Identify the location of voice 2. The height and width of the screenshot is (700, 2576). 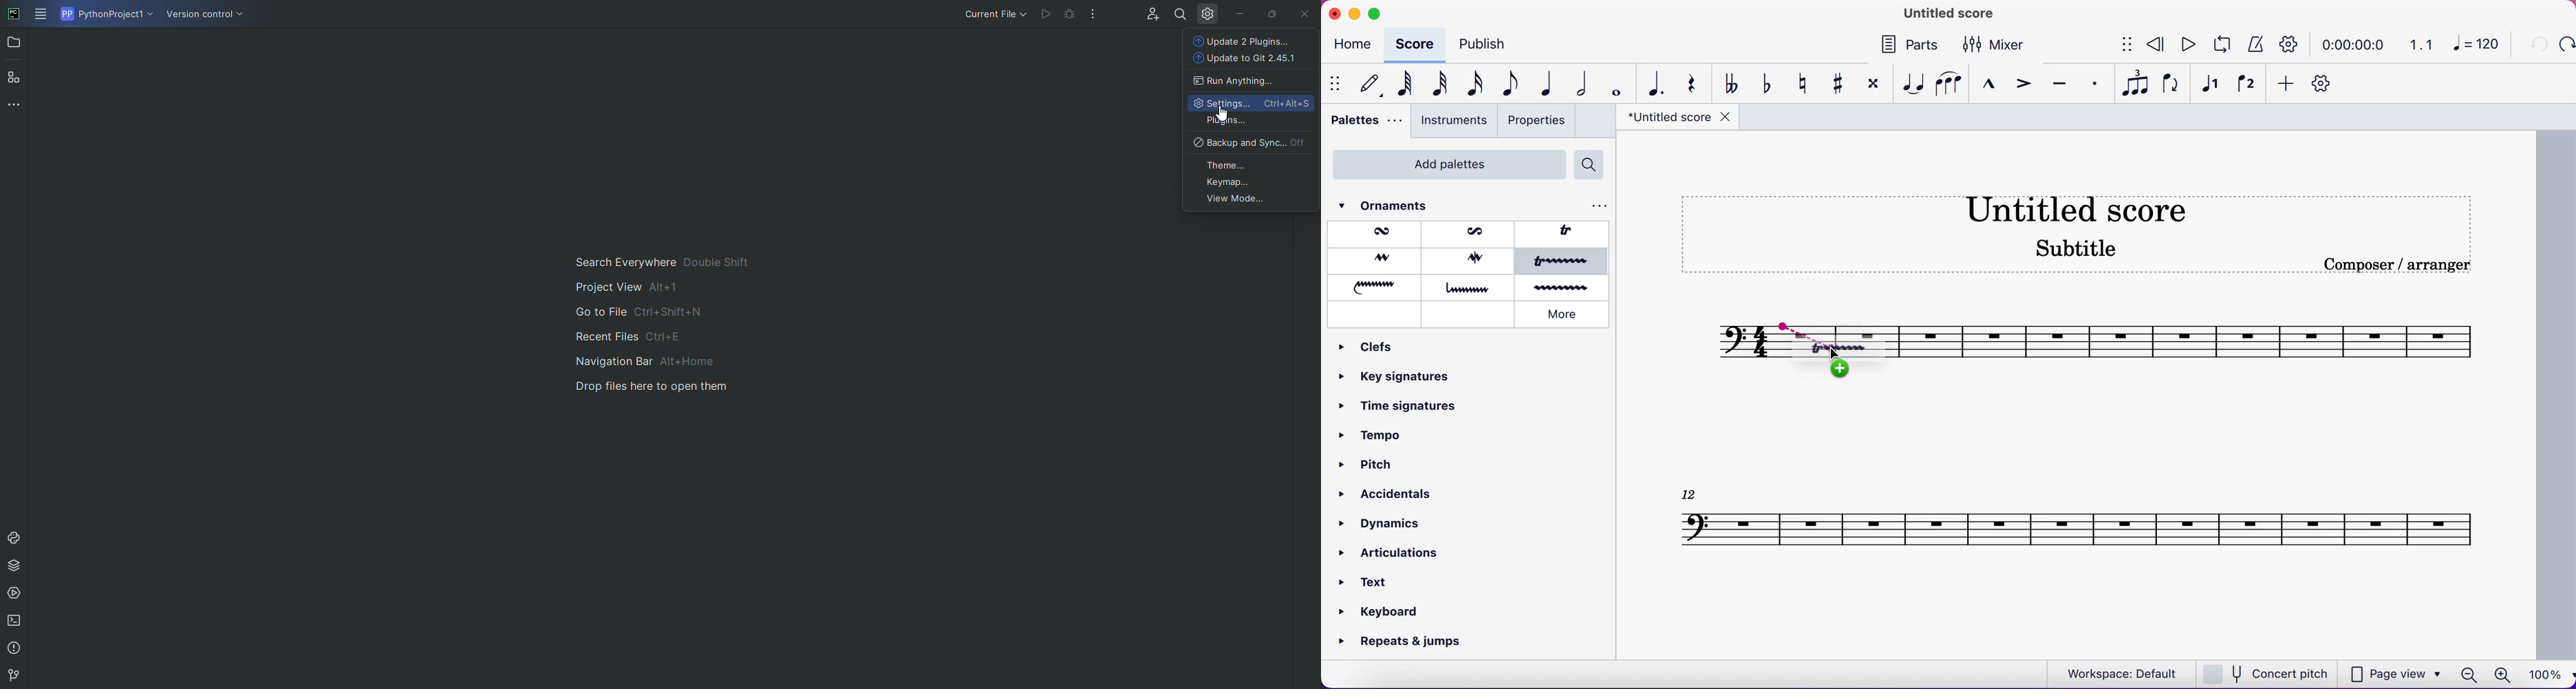
(2246, 85).